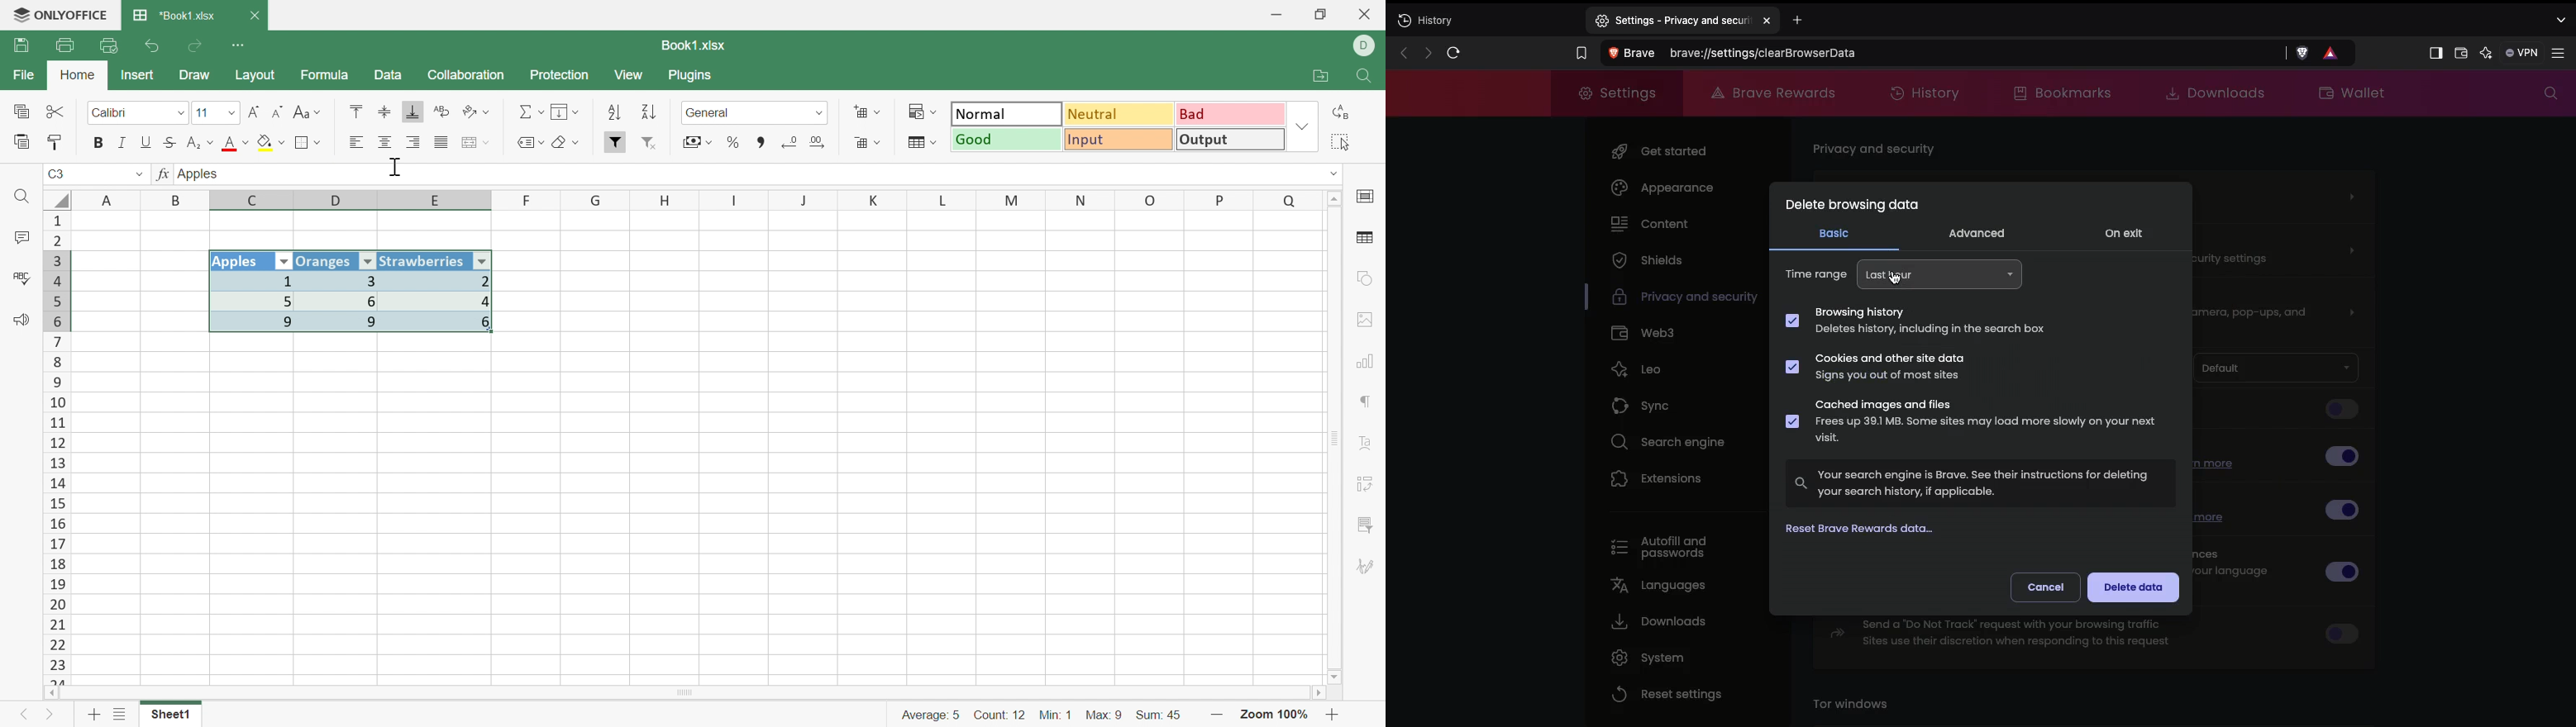 This screenshot has height=728, width=2576. I want to click on Normal, so click(1006, 114).